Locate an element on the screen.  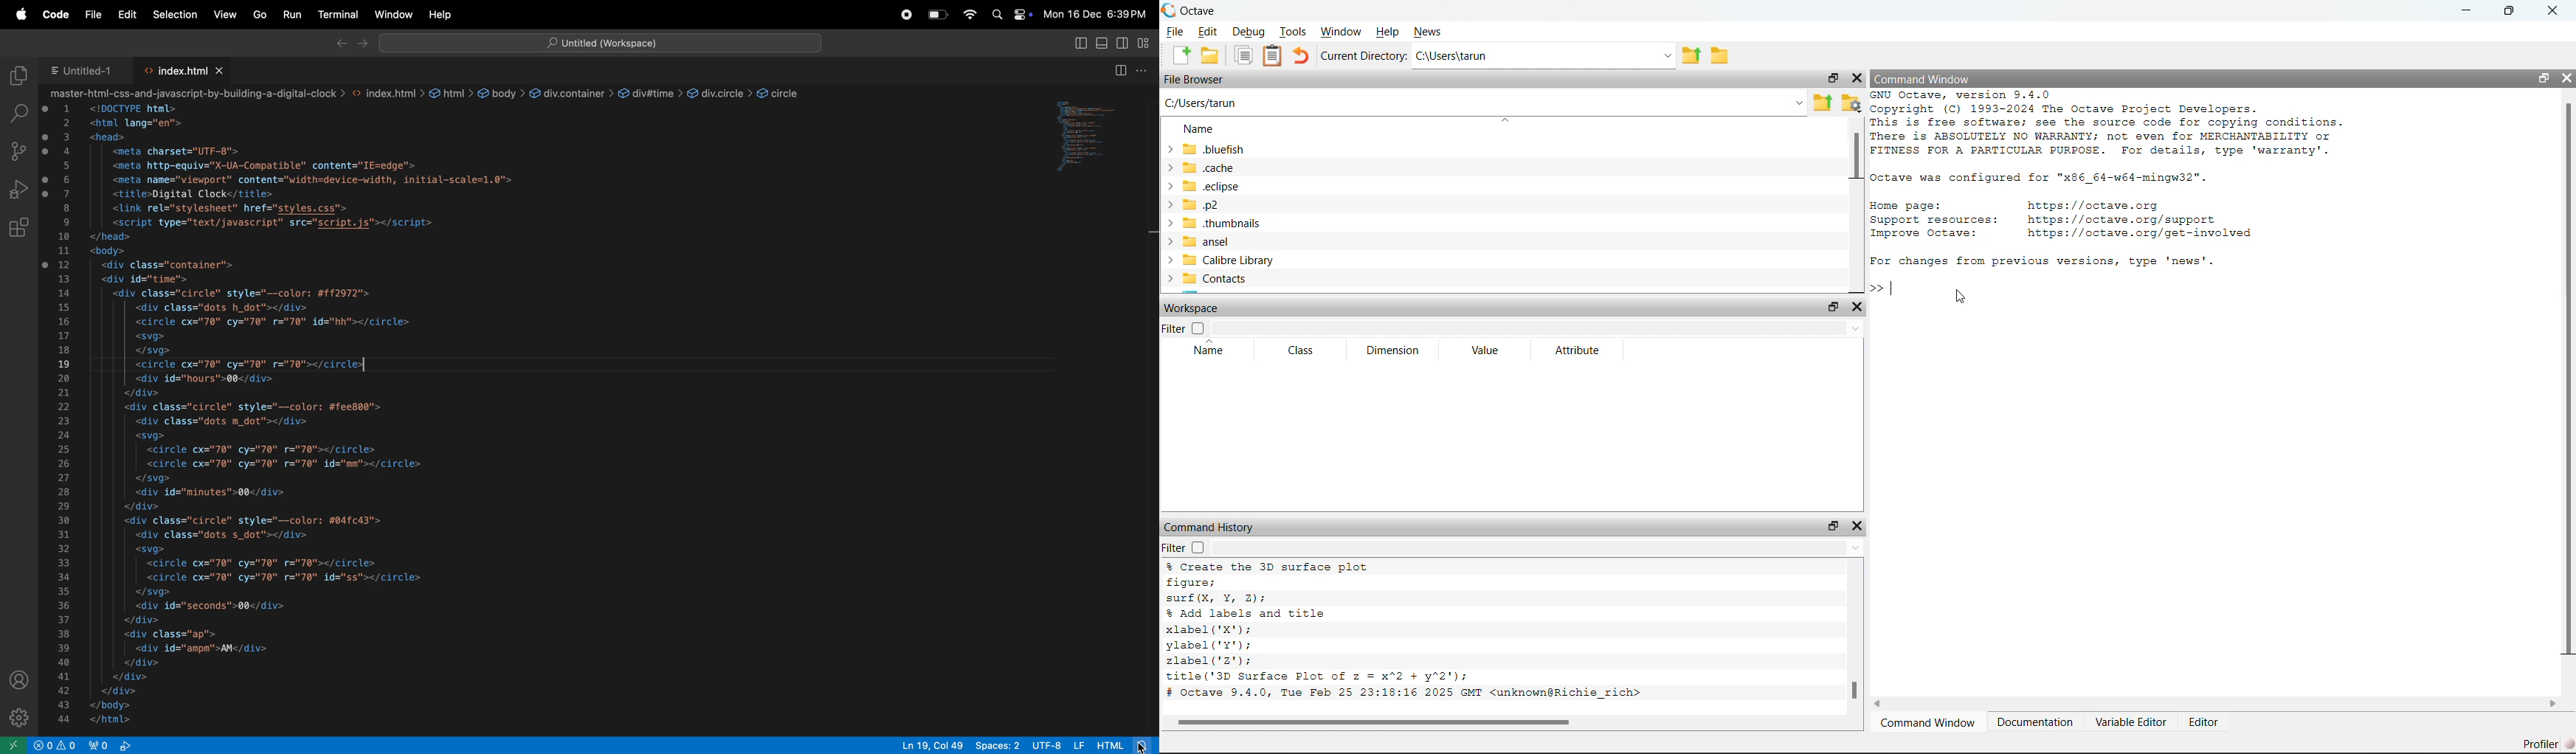
Dropdown is located at coordinates (1537, 547).